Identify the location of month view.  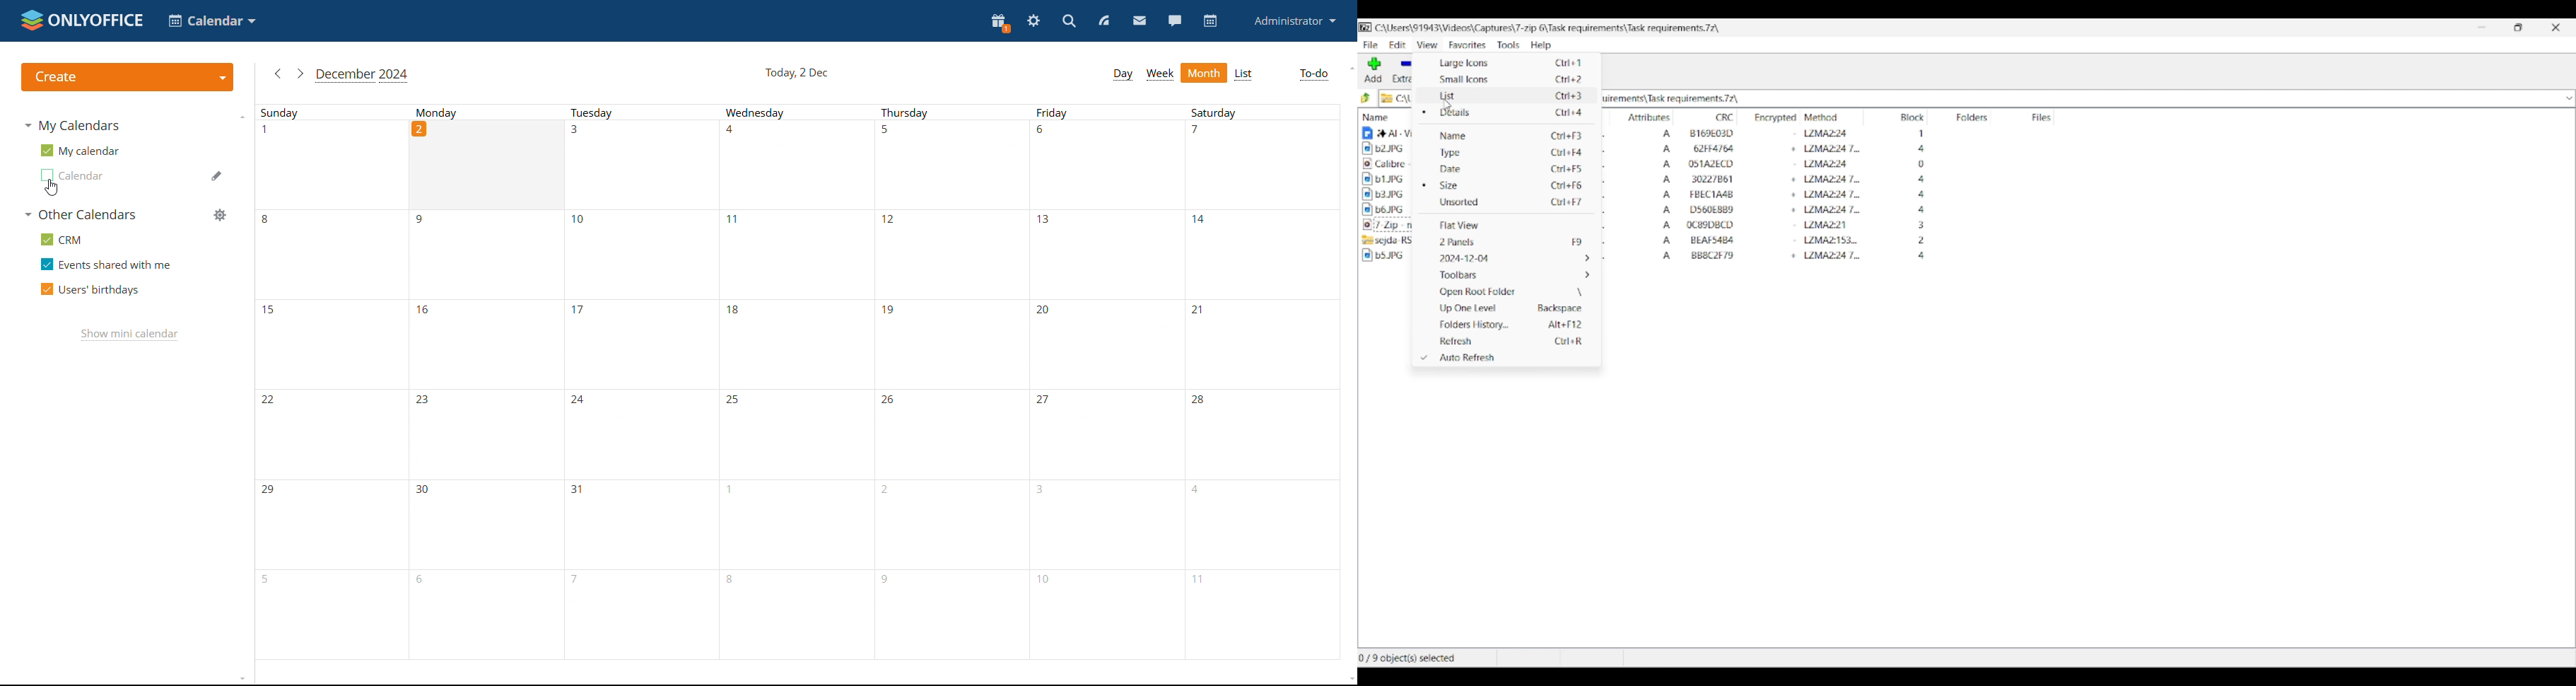
(1204, 73).